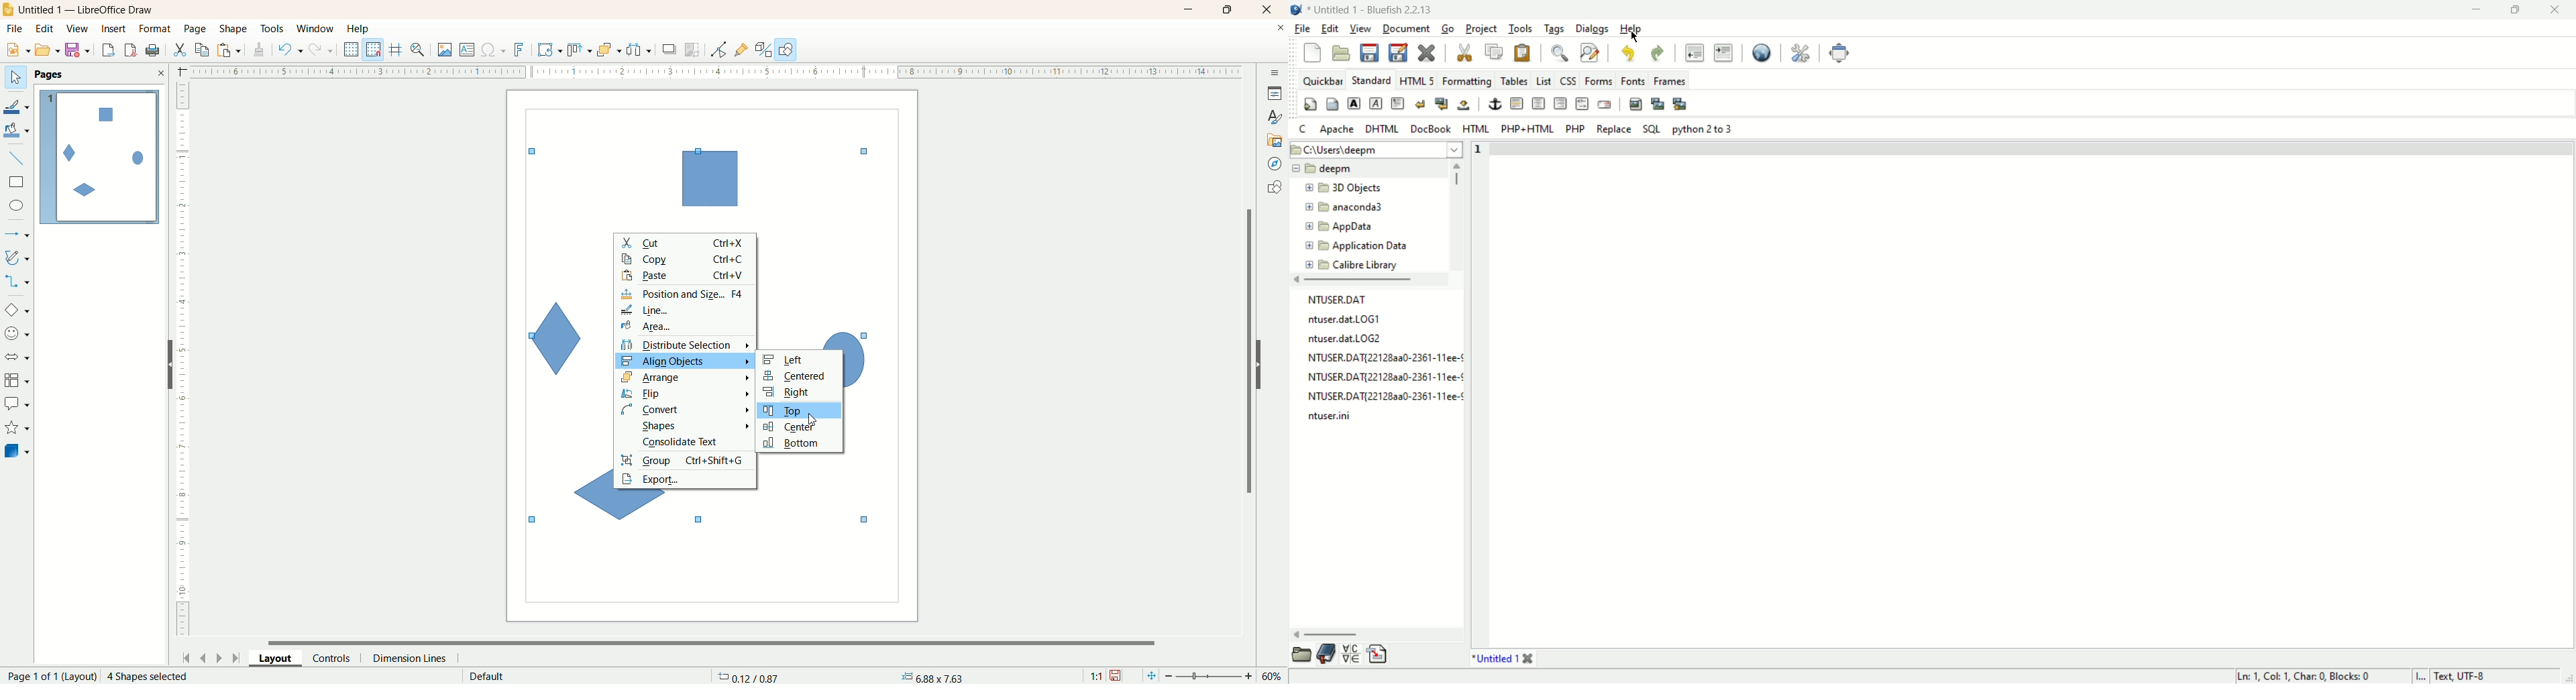 This screenshot has height=700, width=2576. What do you see at coordinates (1633, 27) in the screenshot?
I see `help` at bounding box center [1633, 27].